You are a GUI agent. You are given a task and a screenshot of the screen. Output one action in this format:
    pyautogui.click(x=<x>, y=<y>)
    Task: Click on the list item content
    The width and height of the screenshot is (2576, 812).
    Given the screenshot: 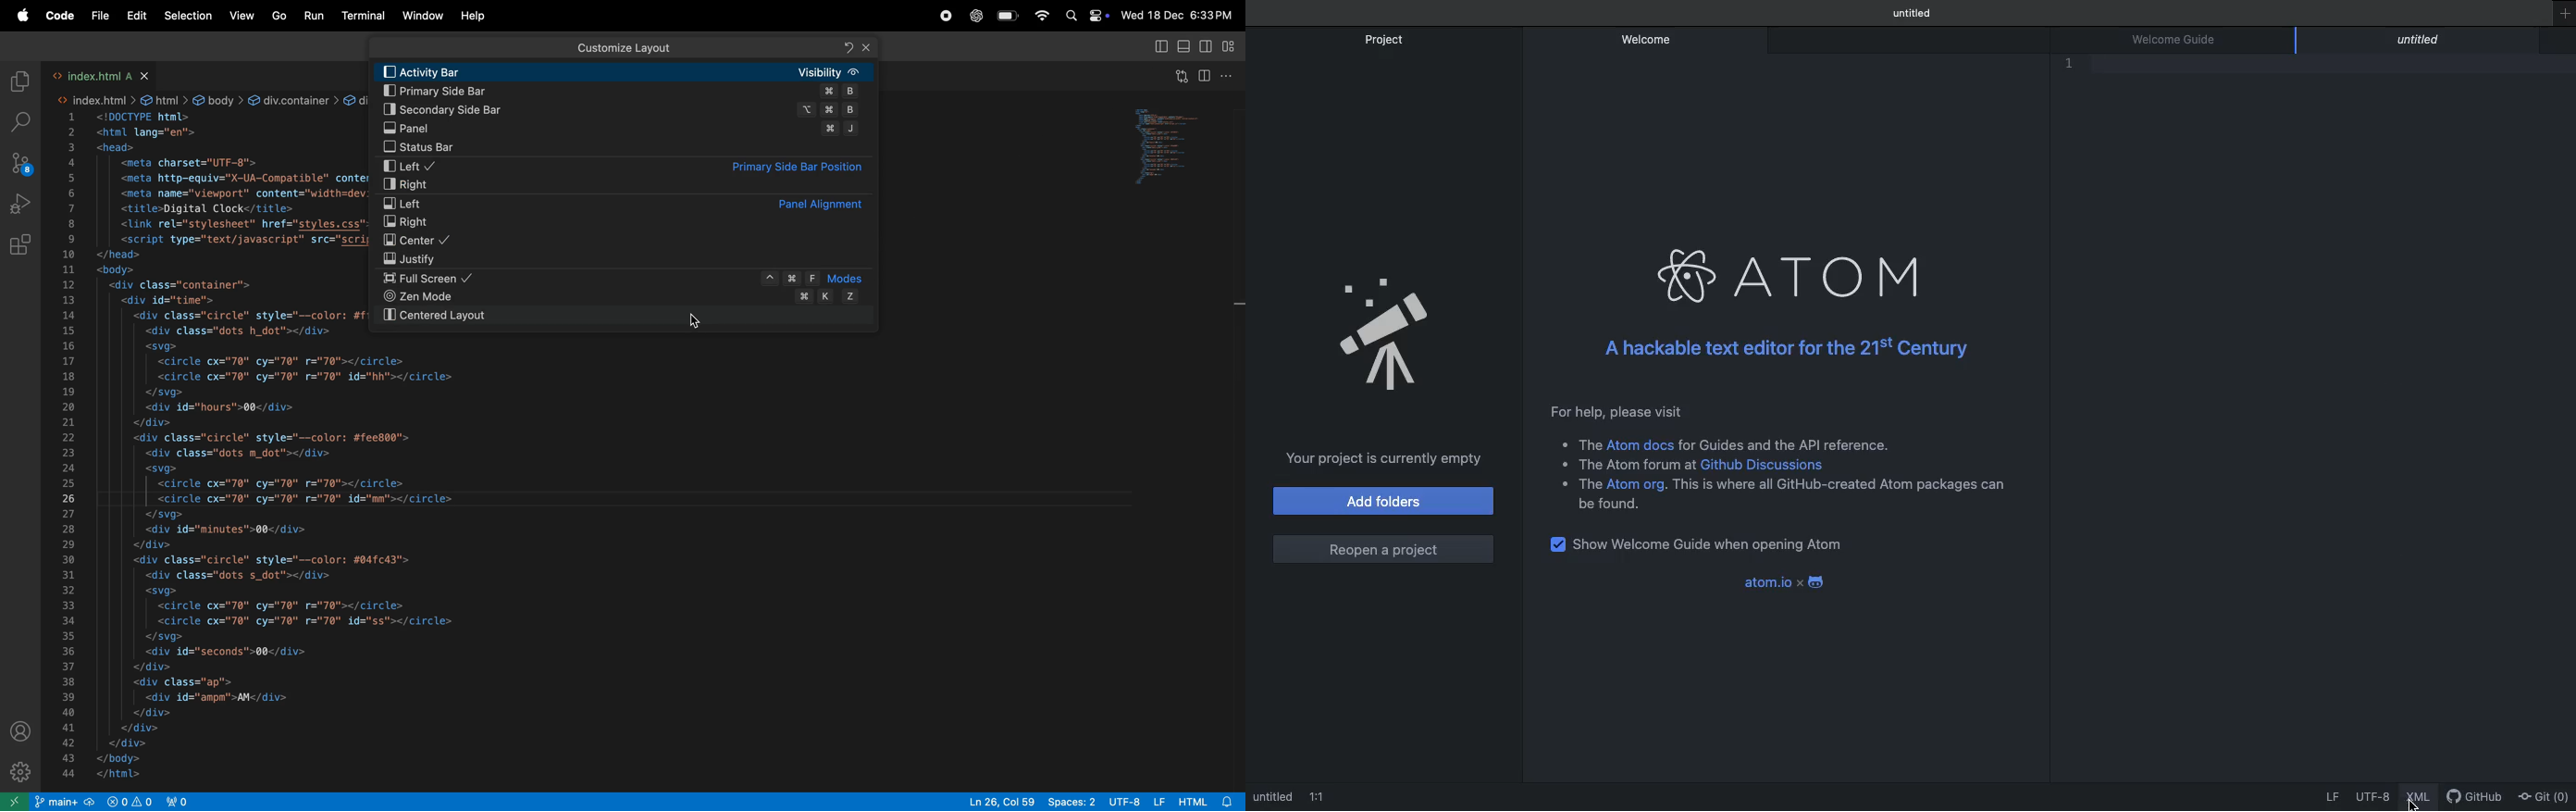 What is the action you would take?
    pyautogui.click(x=1839, y=486)
    